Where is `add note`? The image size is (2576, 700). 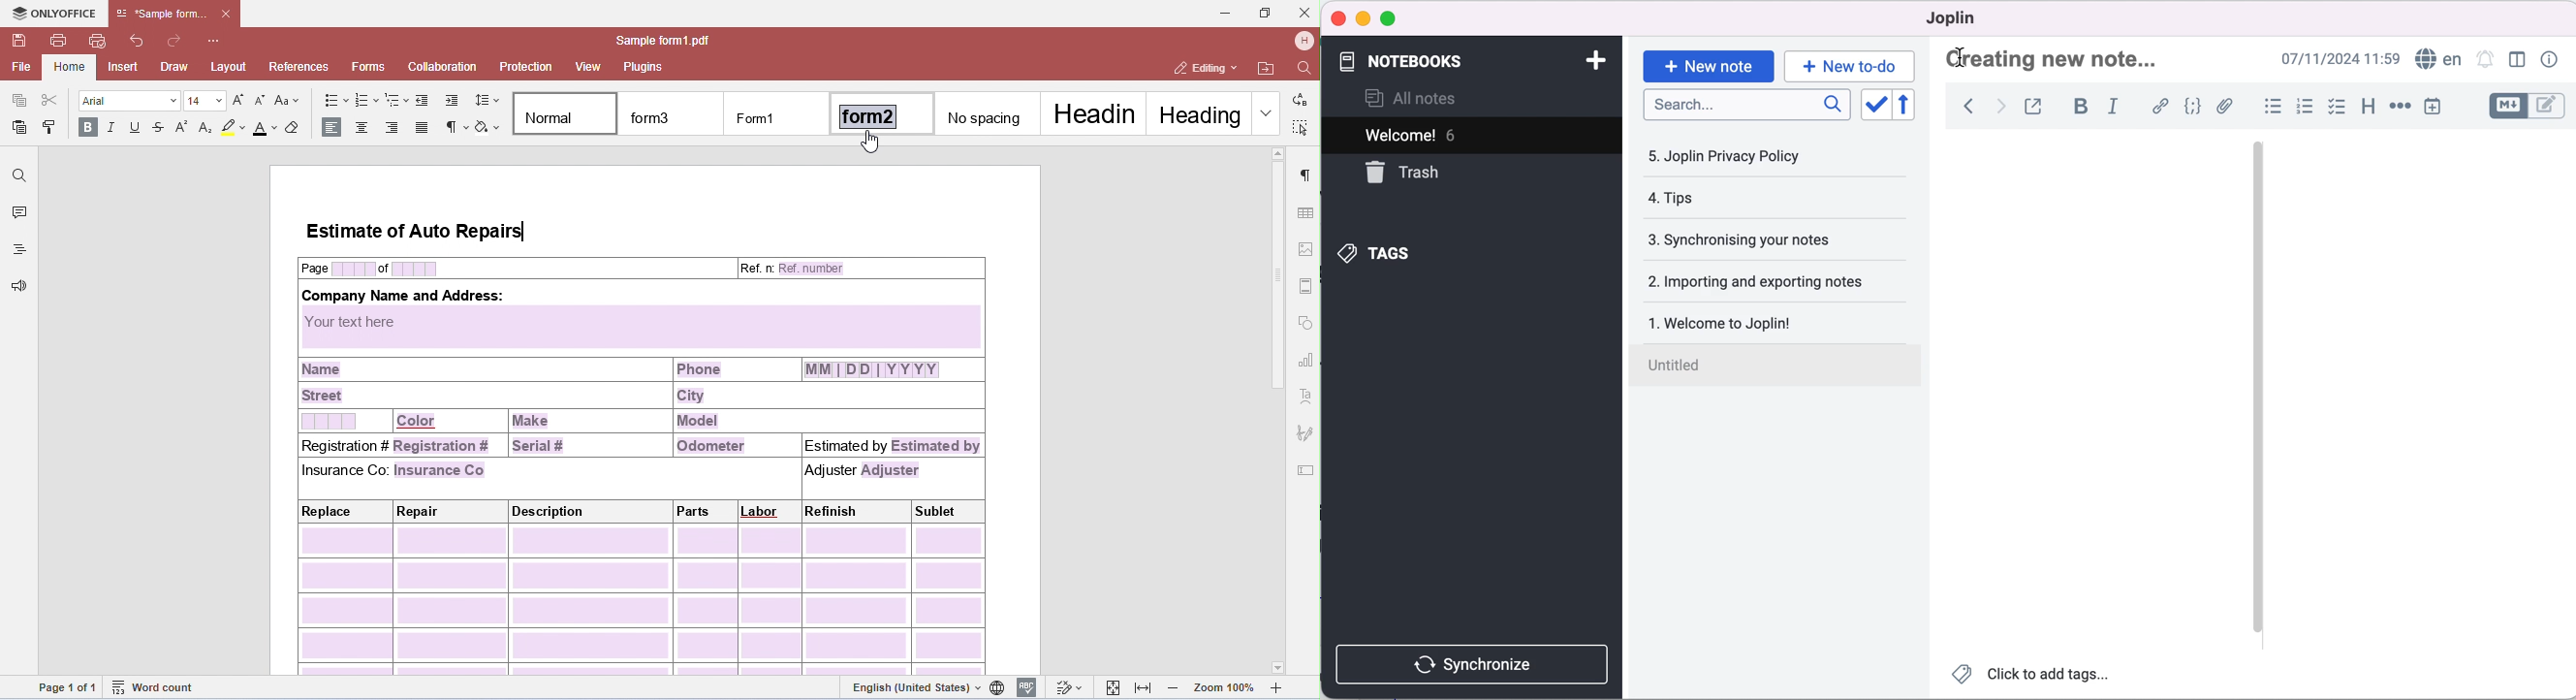 add note is located at coordinates (1589, 60).